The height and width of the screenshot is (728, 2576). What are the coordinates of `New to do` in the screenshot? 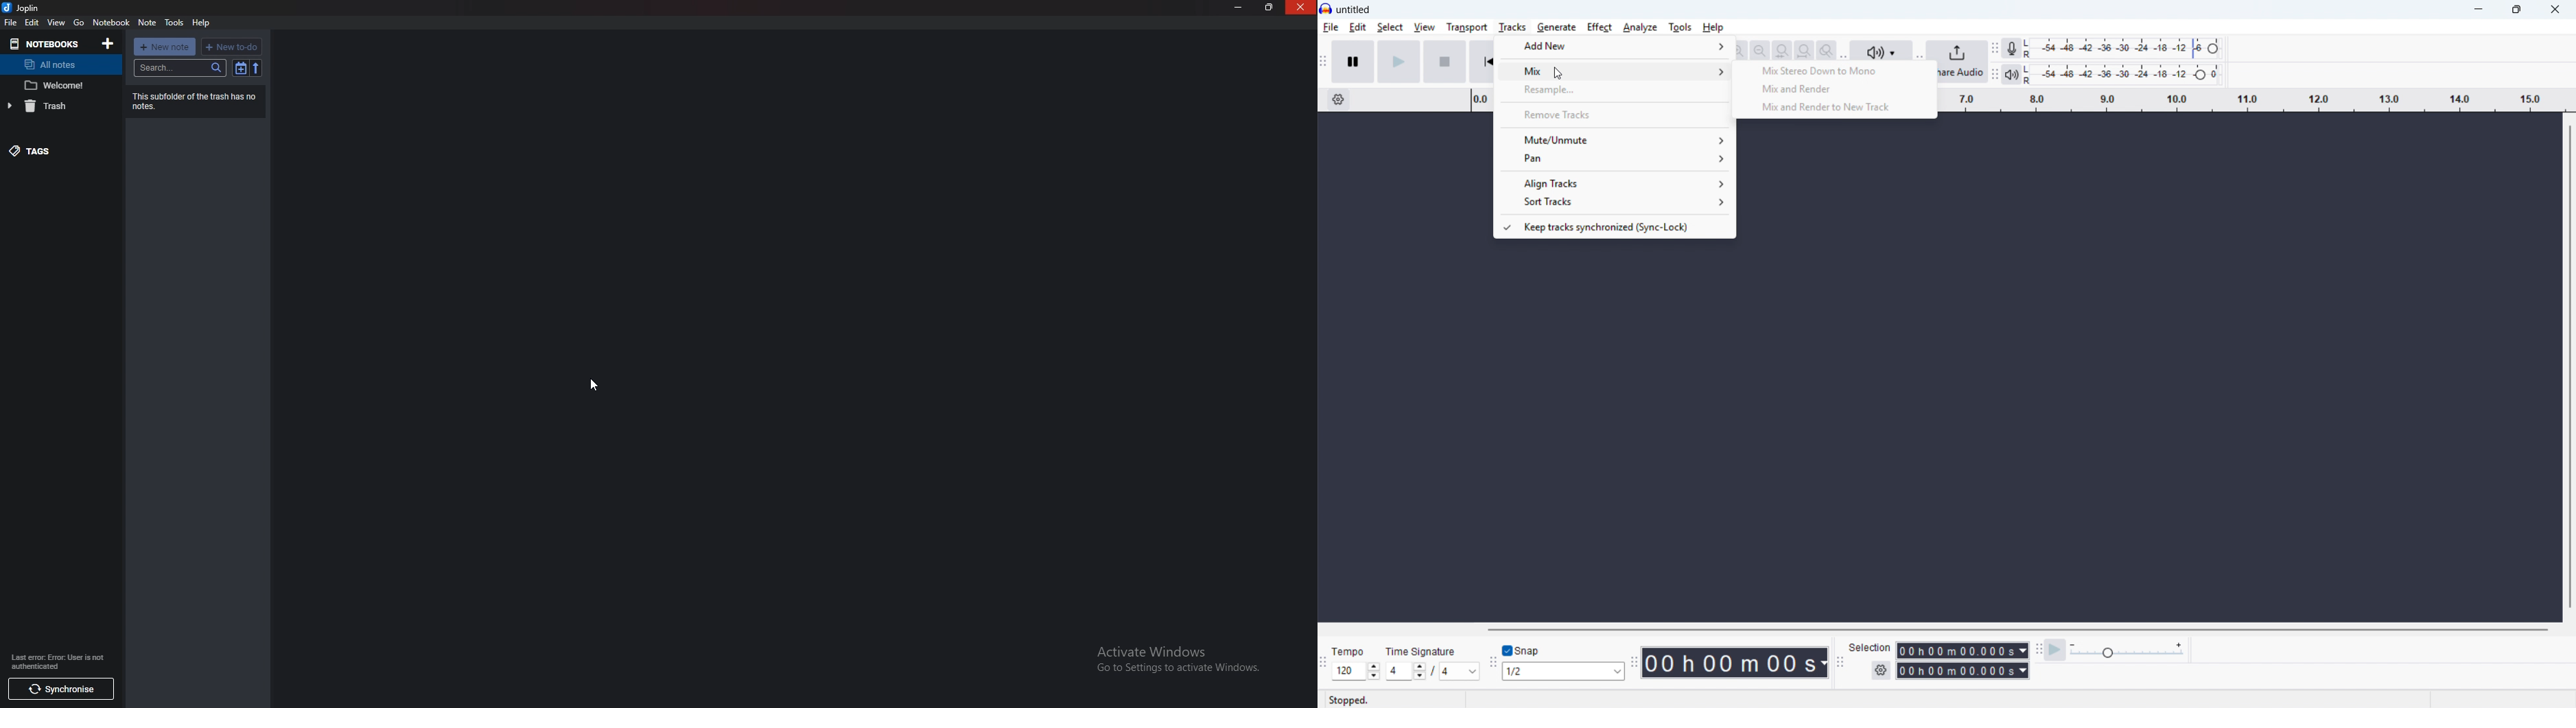 It's located at (231, 47).